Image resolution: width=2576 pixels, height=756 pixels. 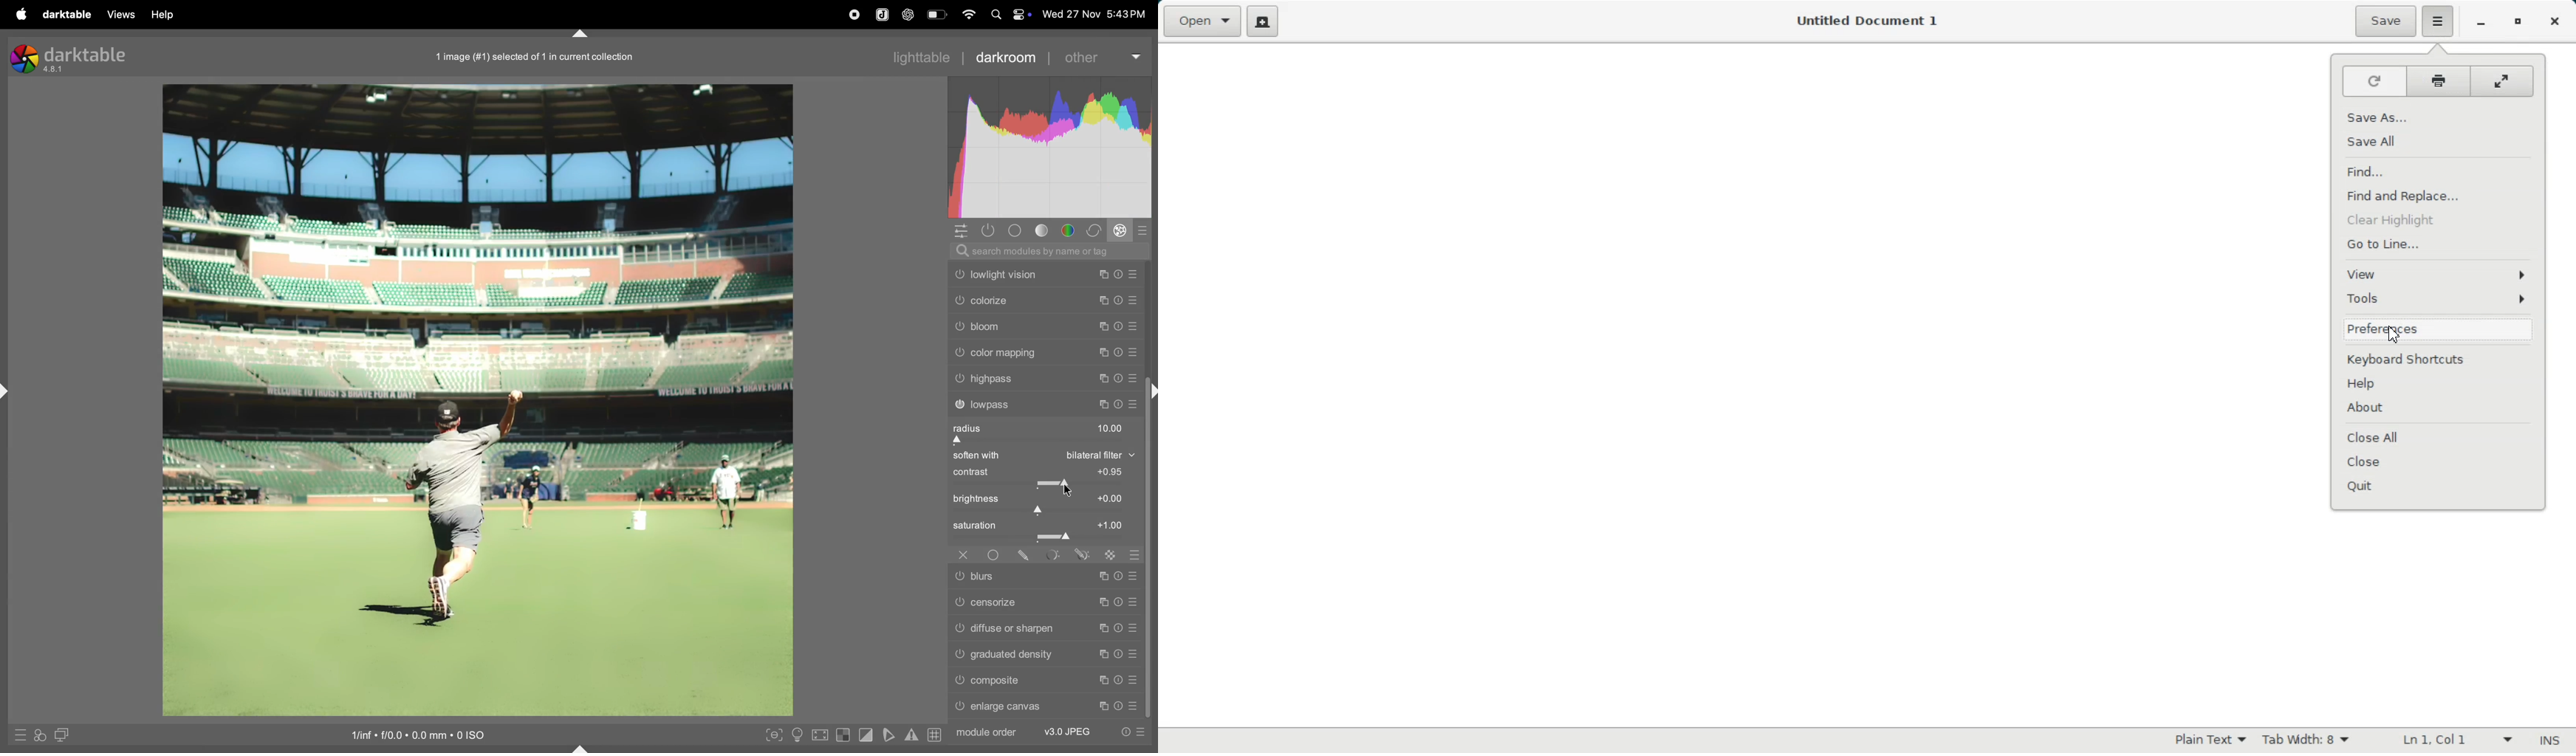 I want to click on Quit, so click(x=2439, y=487).